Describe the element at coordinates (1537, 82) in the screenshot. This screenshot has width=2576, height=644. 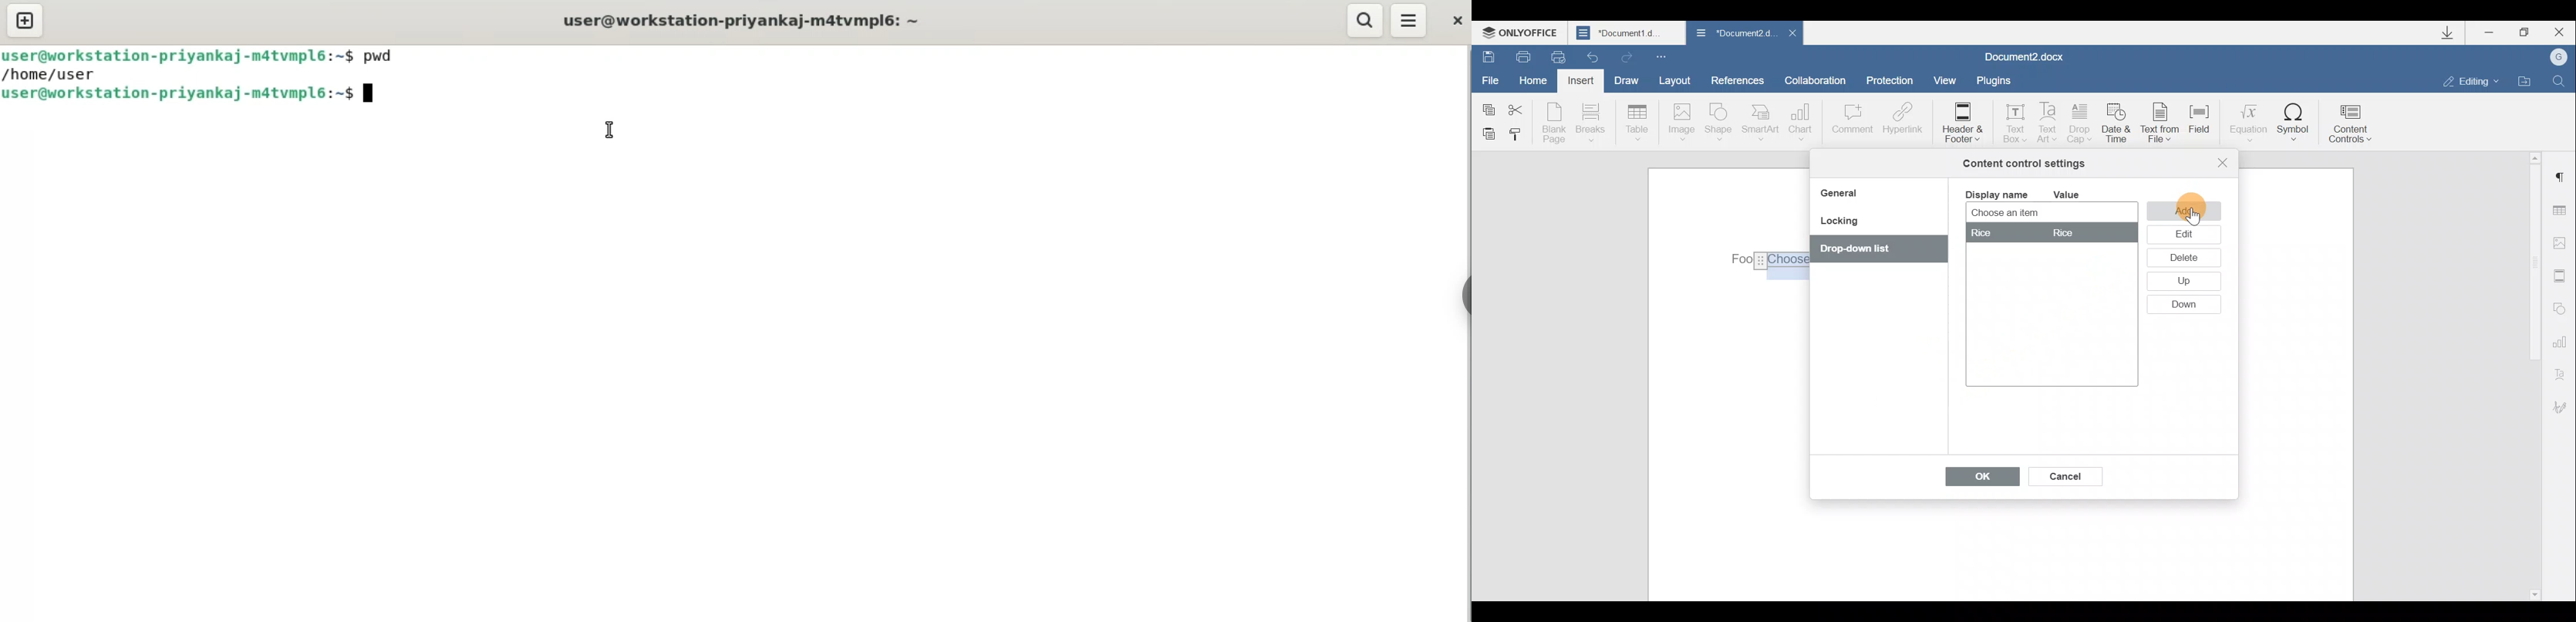
I see `Home` at that location.